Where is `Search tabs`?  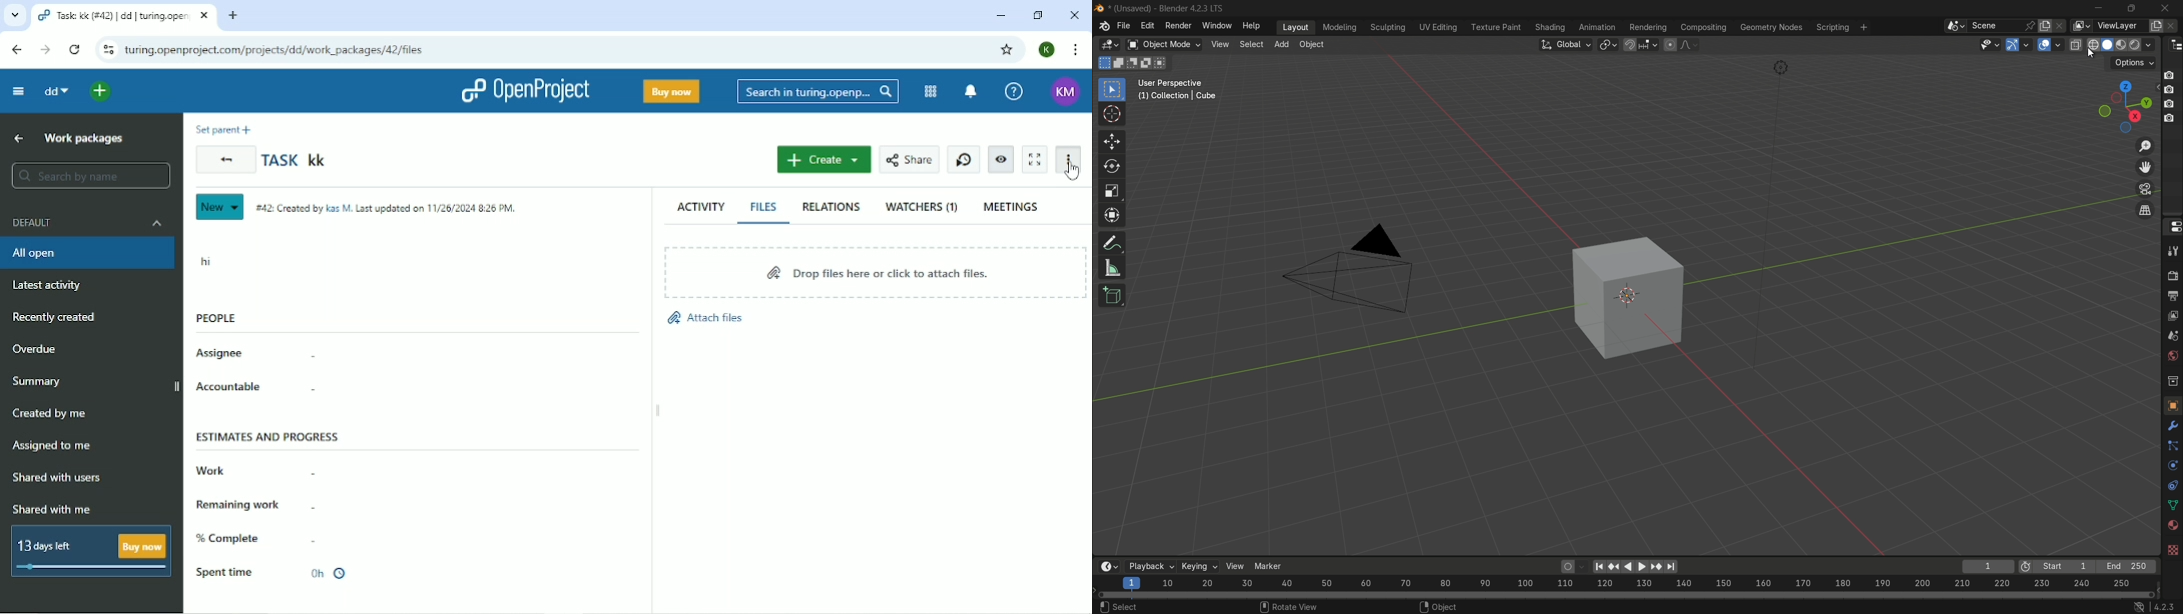
Search tabs is located at coordinates (15, 15).